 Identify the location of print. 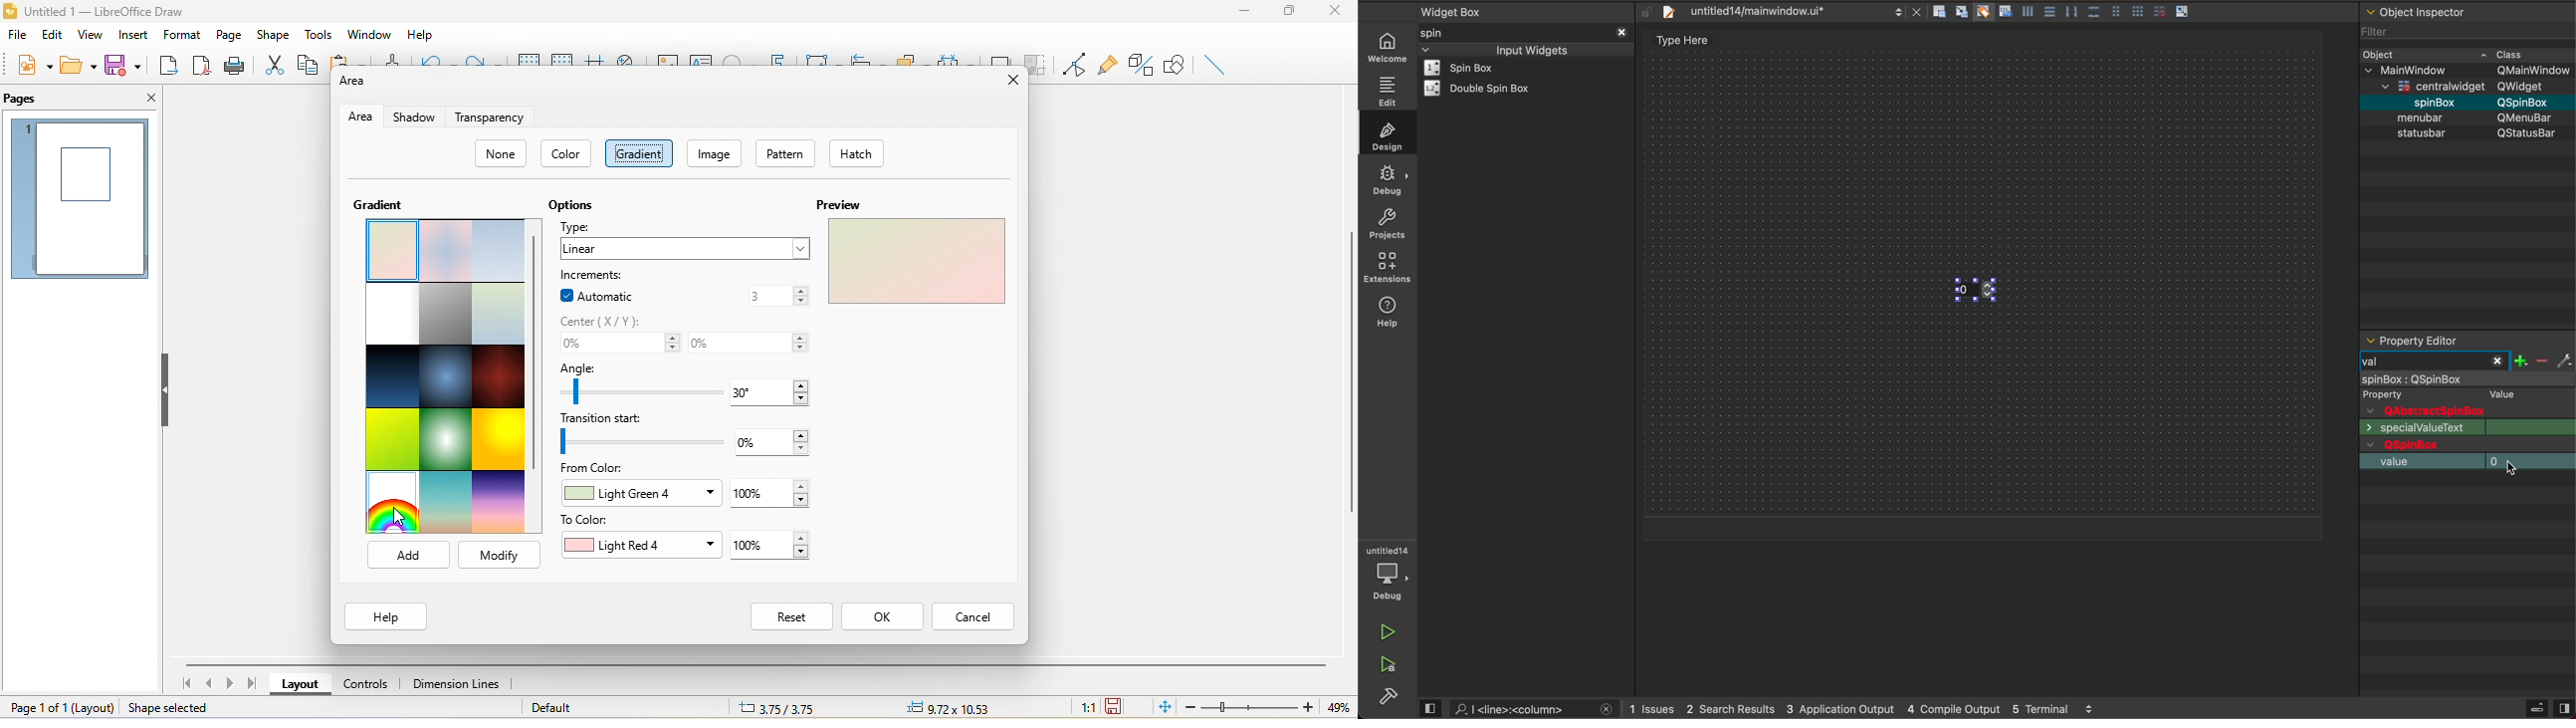
(235, 68).